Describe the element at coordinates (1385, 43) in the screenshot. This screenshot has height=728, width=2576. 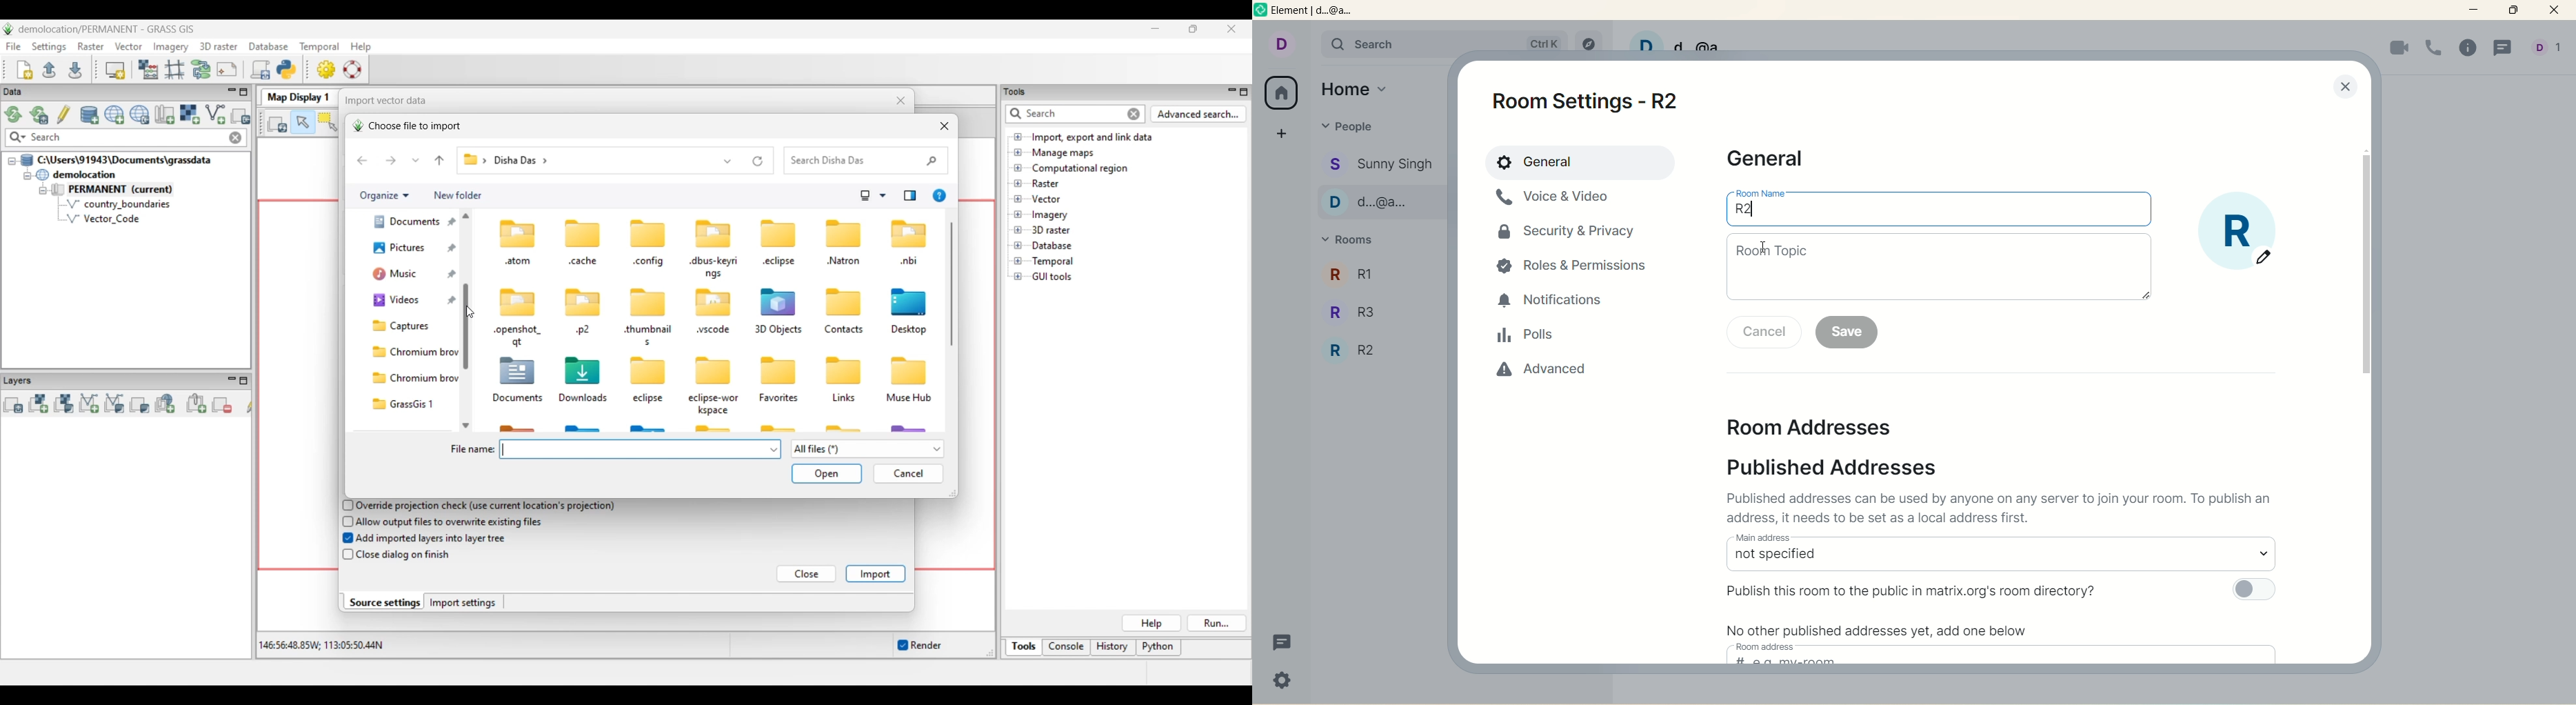
I see `search` at that location.